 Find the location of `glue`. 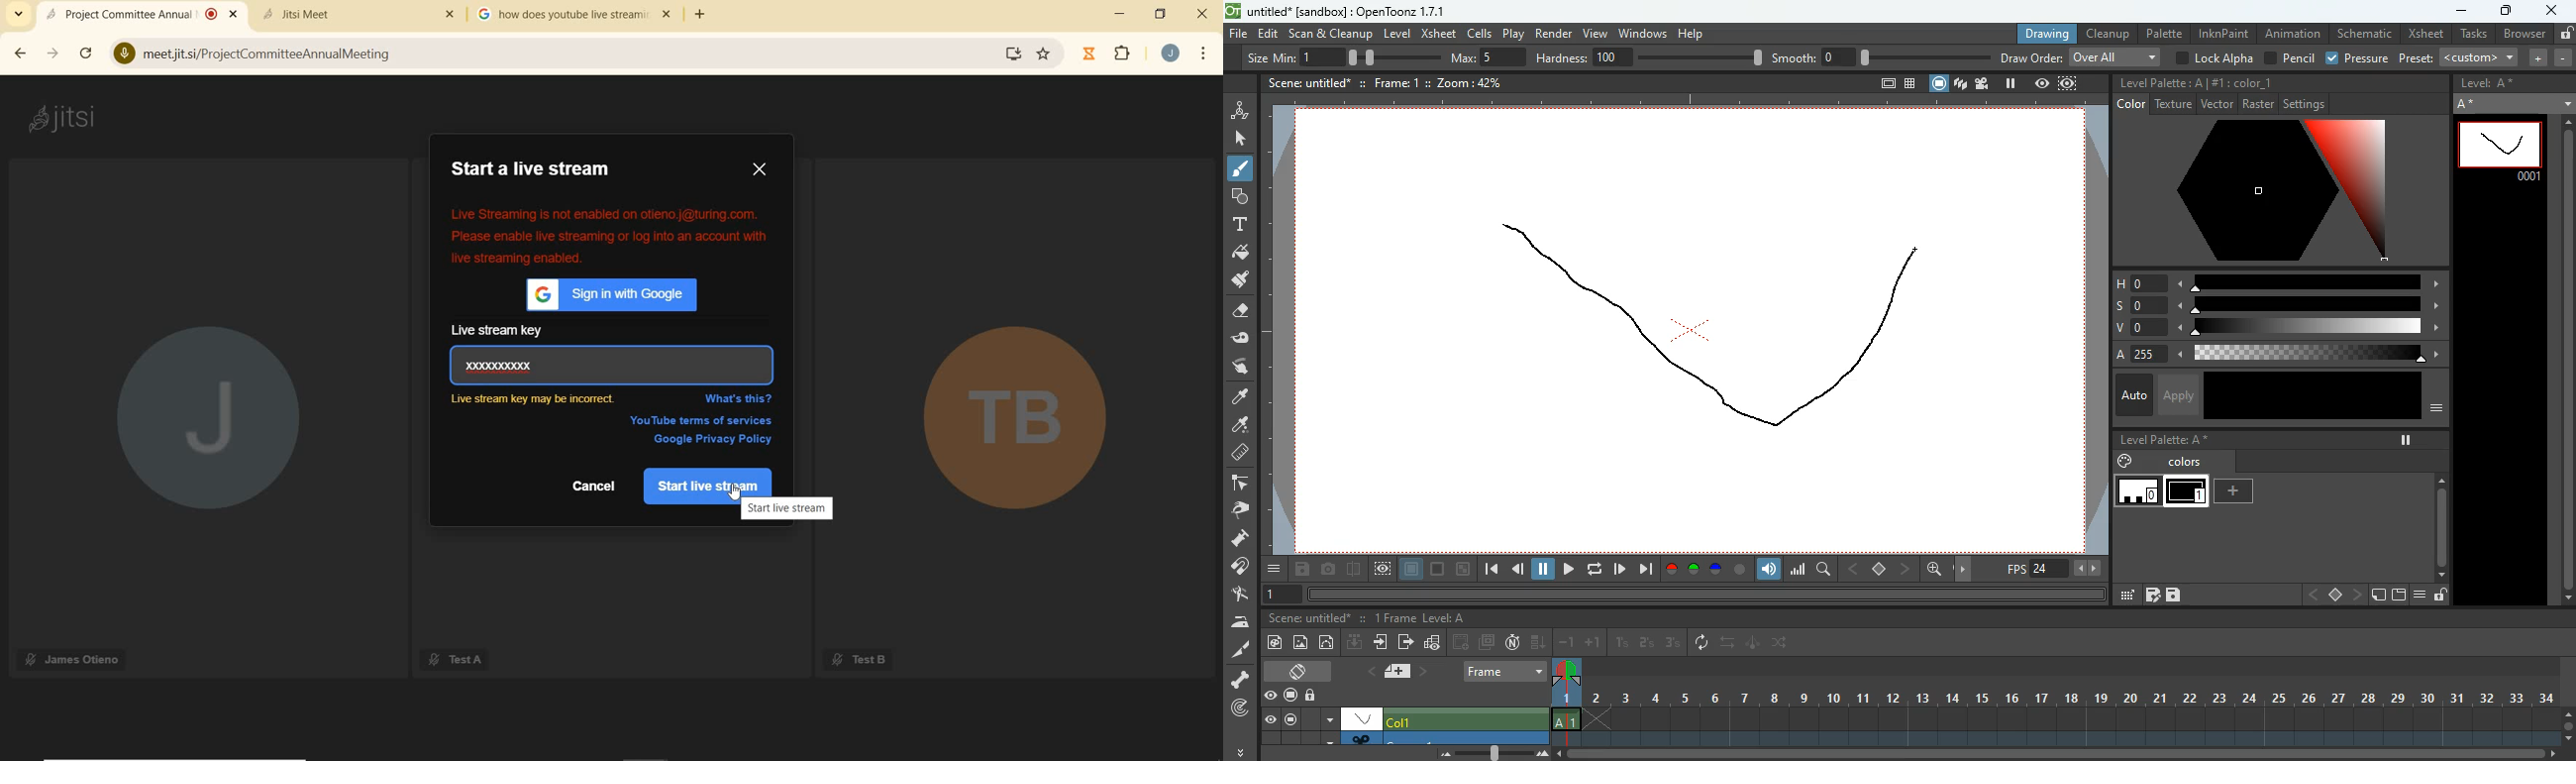

glue is located at coordinates (1241, 339).